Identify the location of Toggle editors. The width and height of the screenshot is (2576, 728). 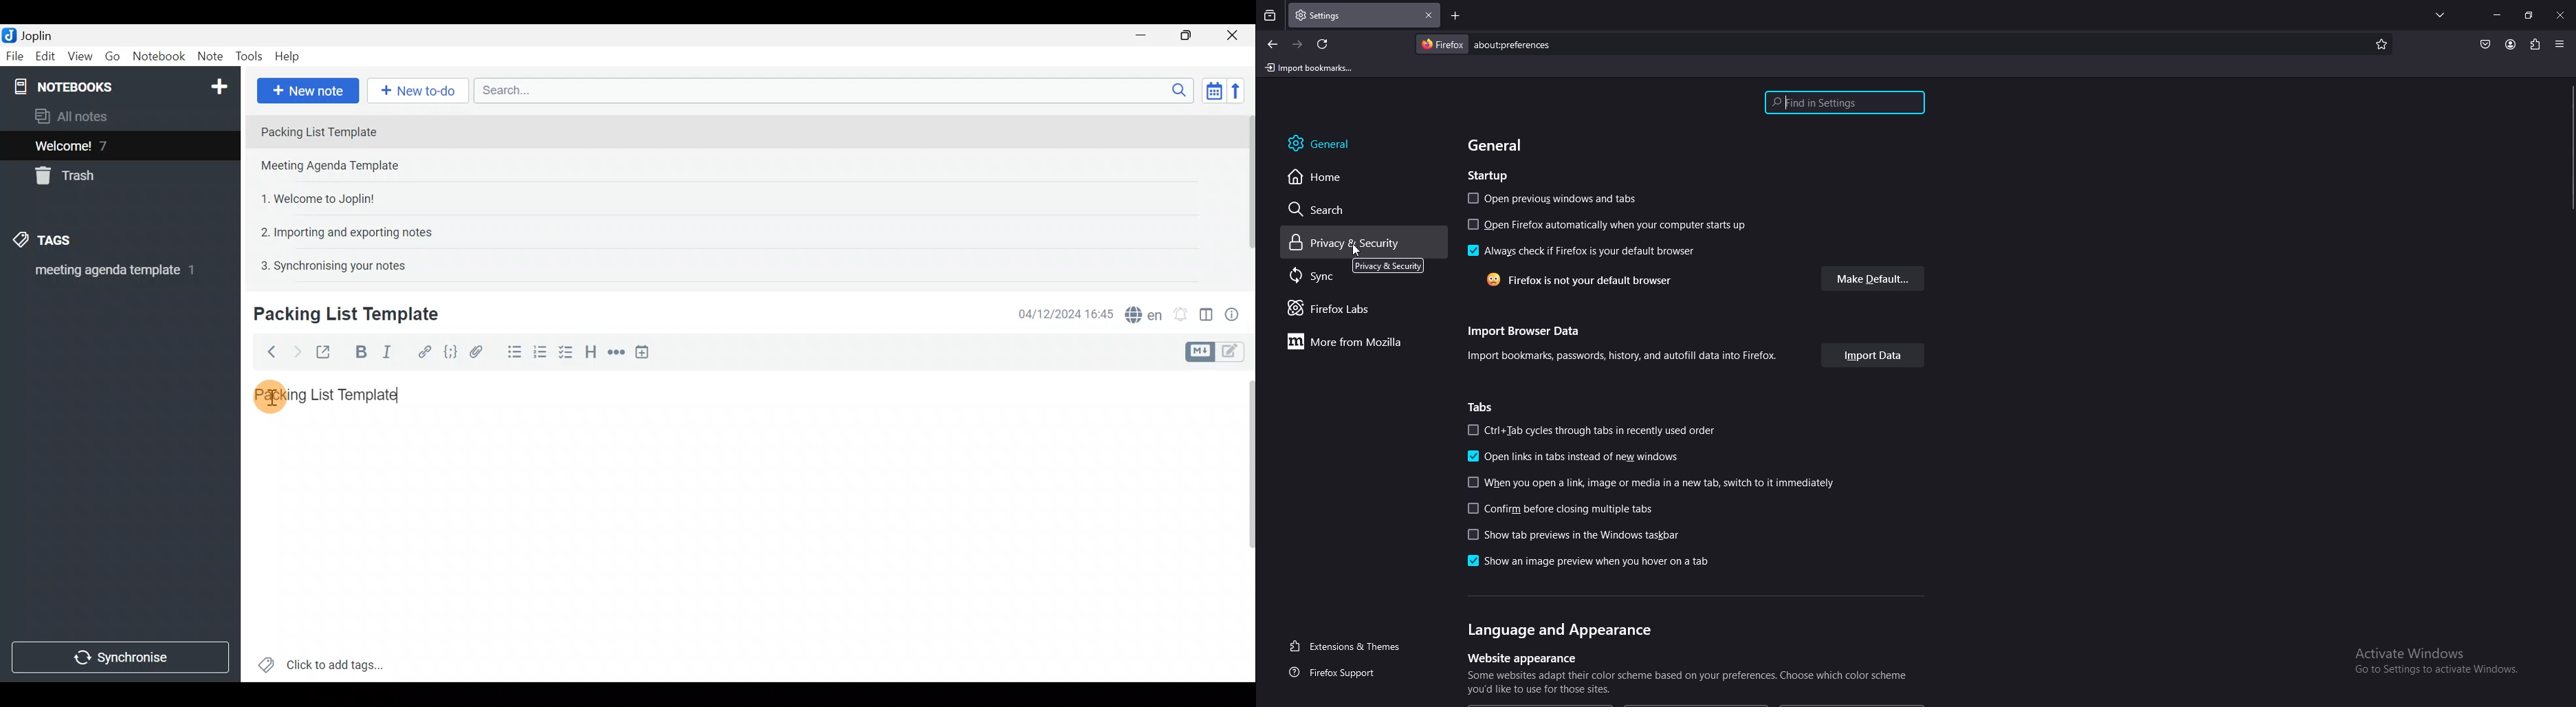
(1202, 350).